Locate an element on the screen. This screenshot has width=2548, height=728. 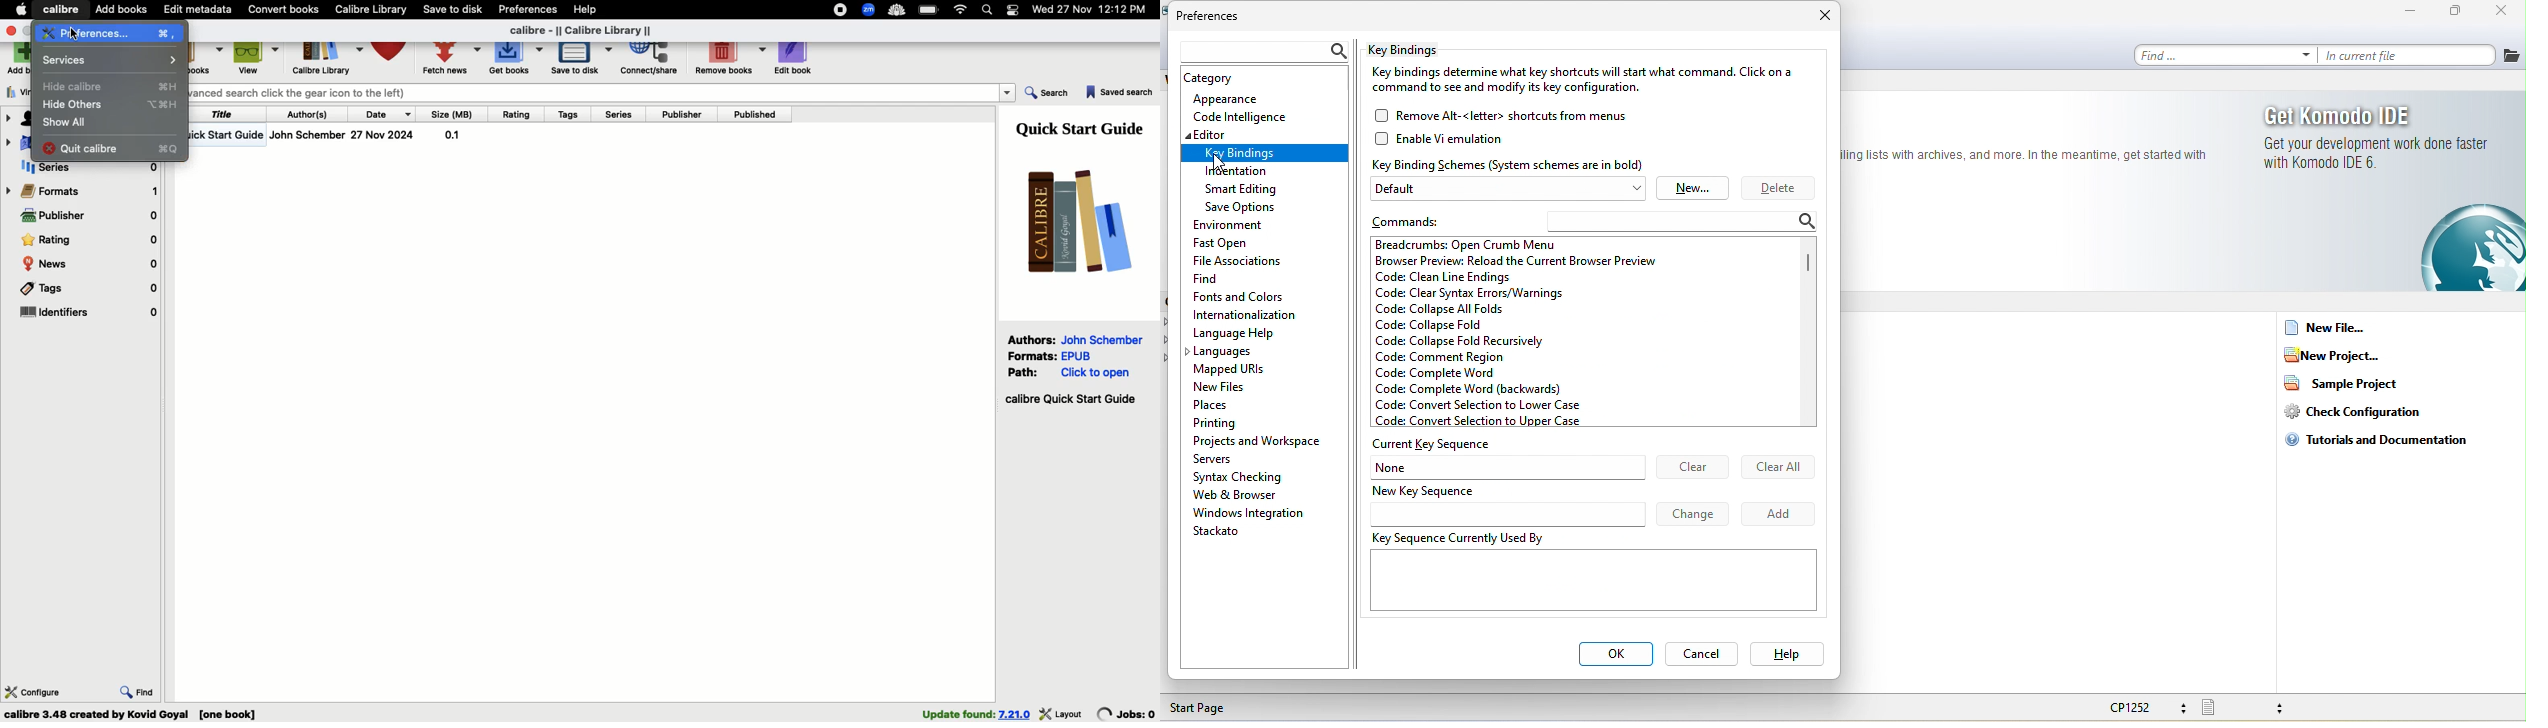
tutorials and documentation is located at coordinates (2383, 438).